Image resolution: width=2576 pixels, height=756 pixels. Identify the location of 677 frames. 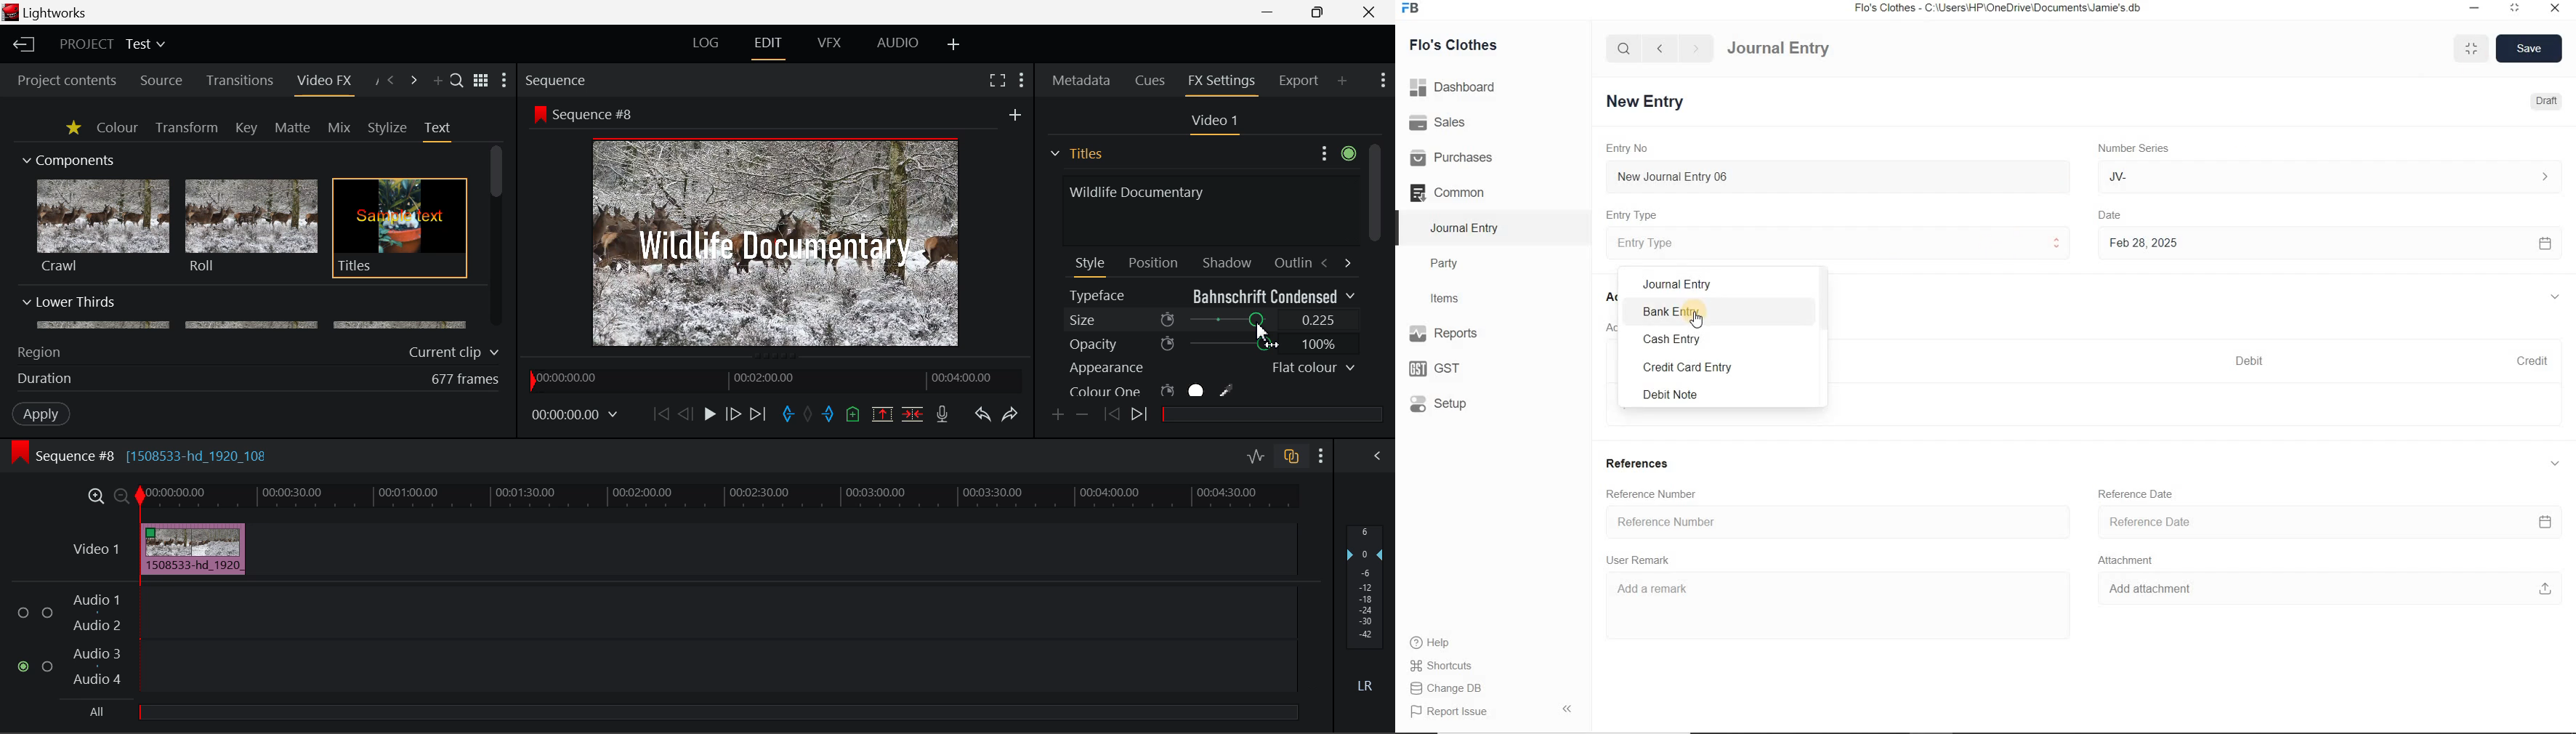
(466, 380).